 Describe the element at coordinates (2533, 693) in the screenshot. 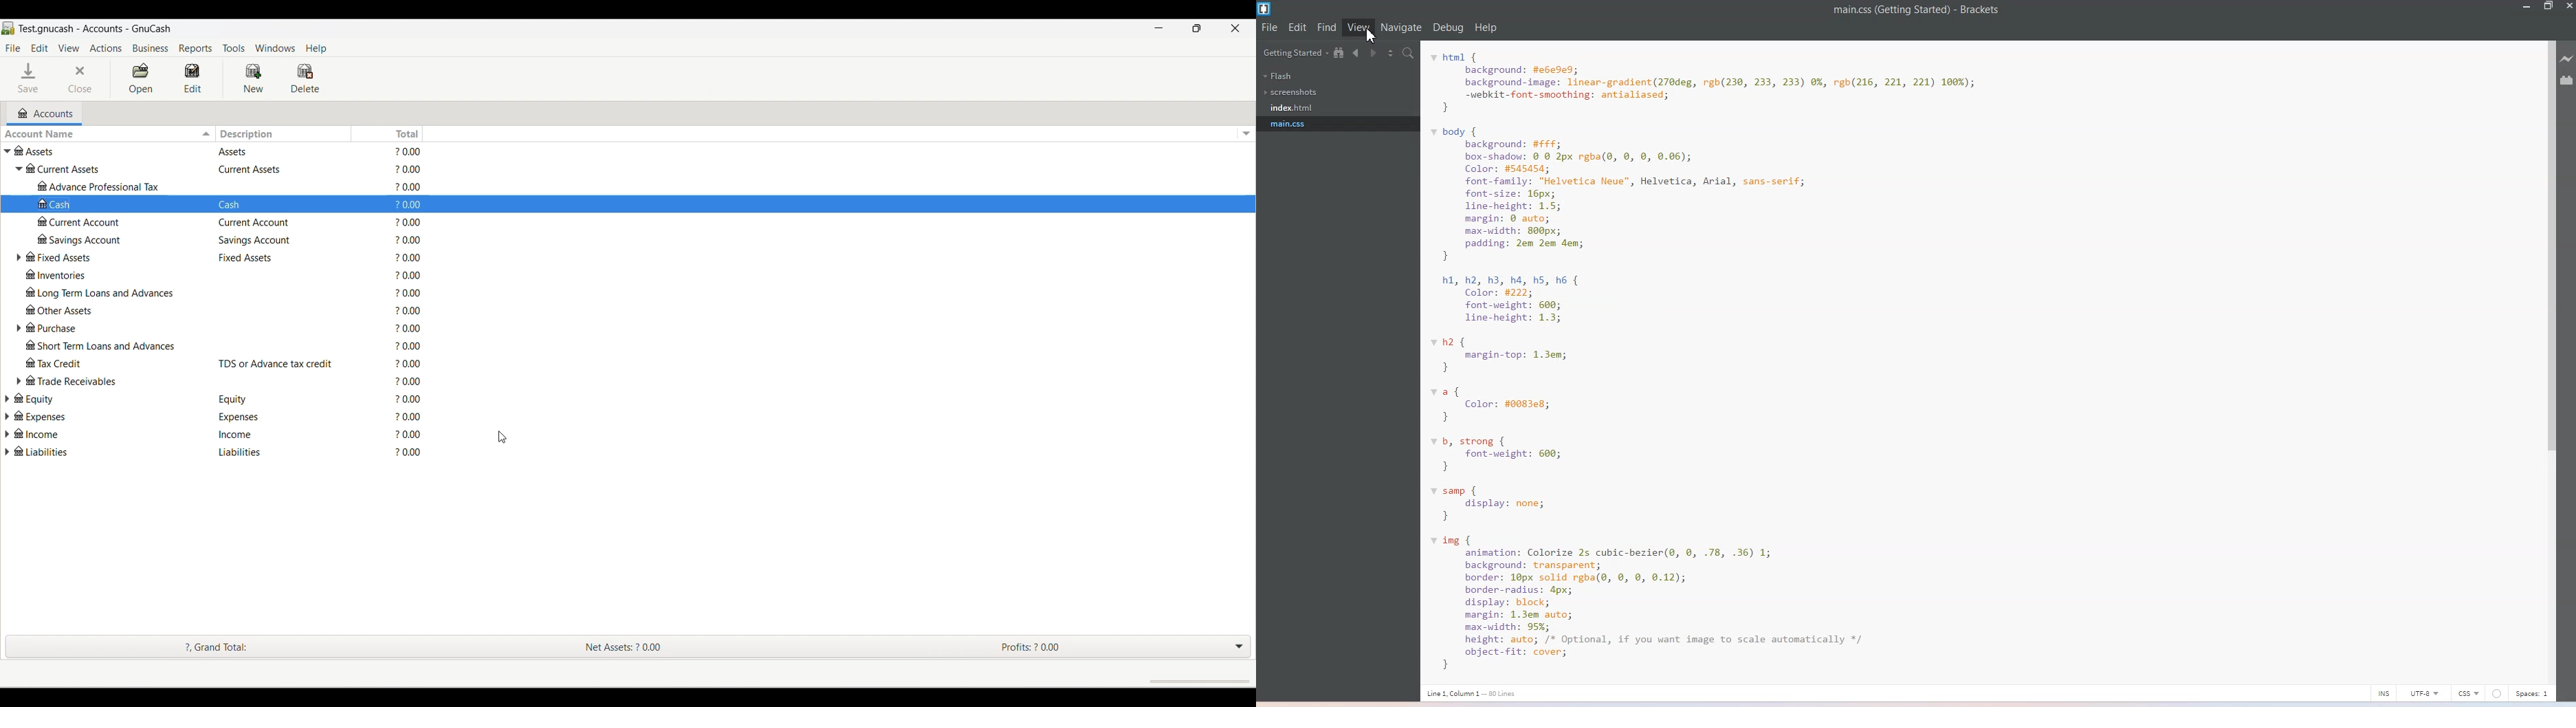

I see `Spaces 1` at that location.